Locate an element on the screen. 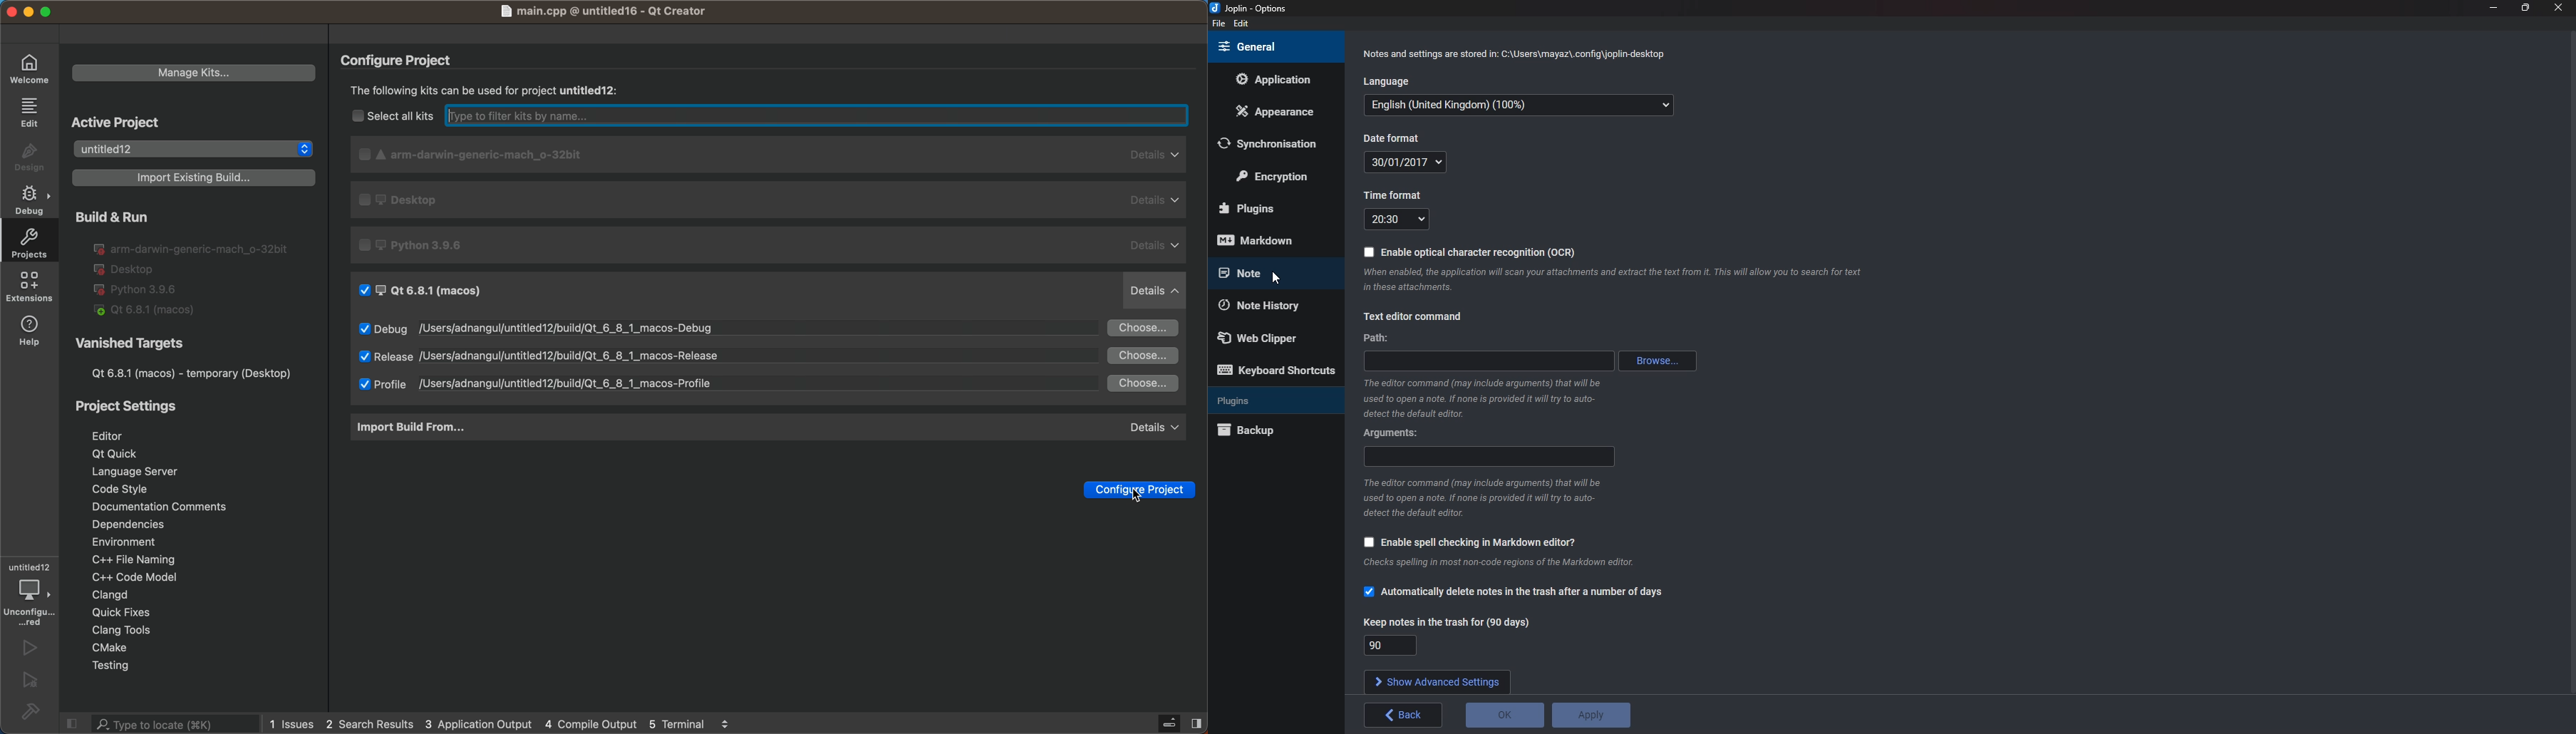 Image resolution: width=2576 pixels, height=756 pixels. text editor command is located at coordinates (1419, 316).